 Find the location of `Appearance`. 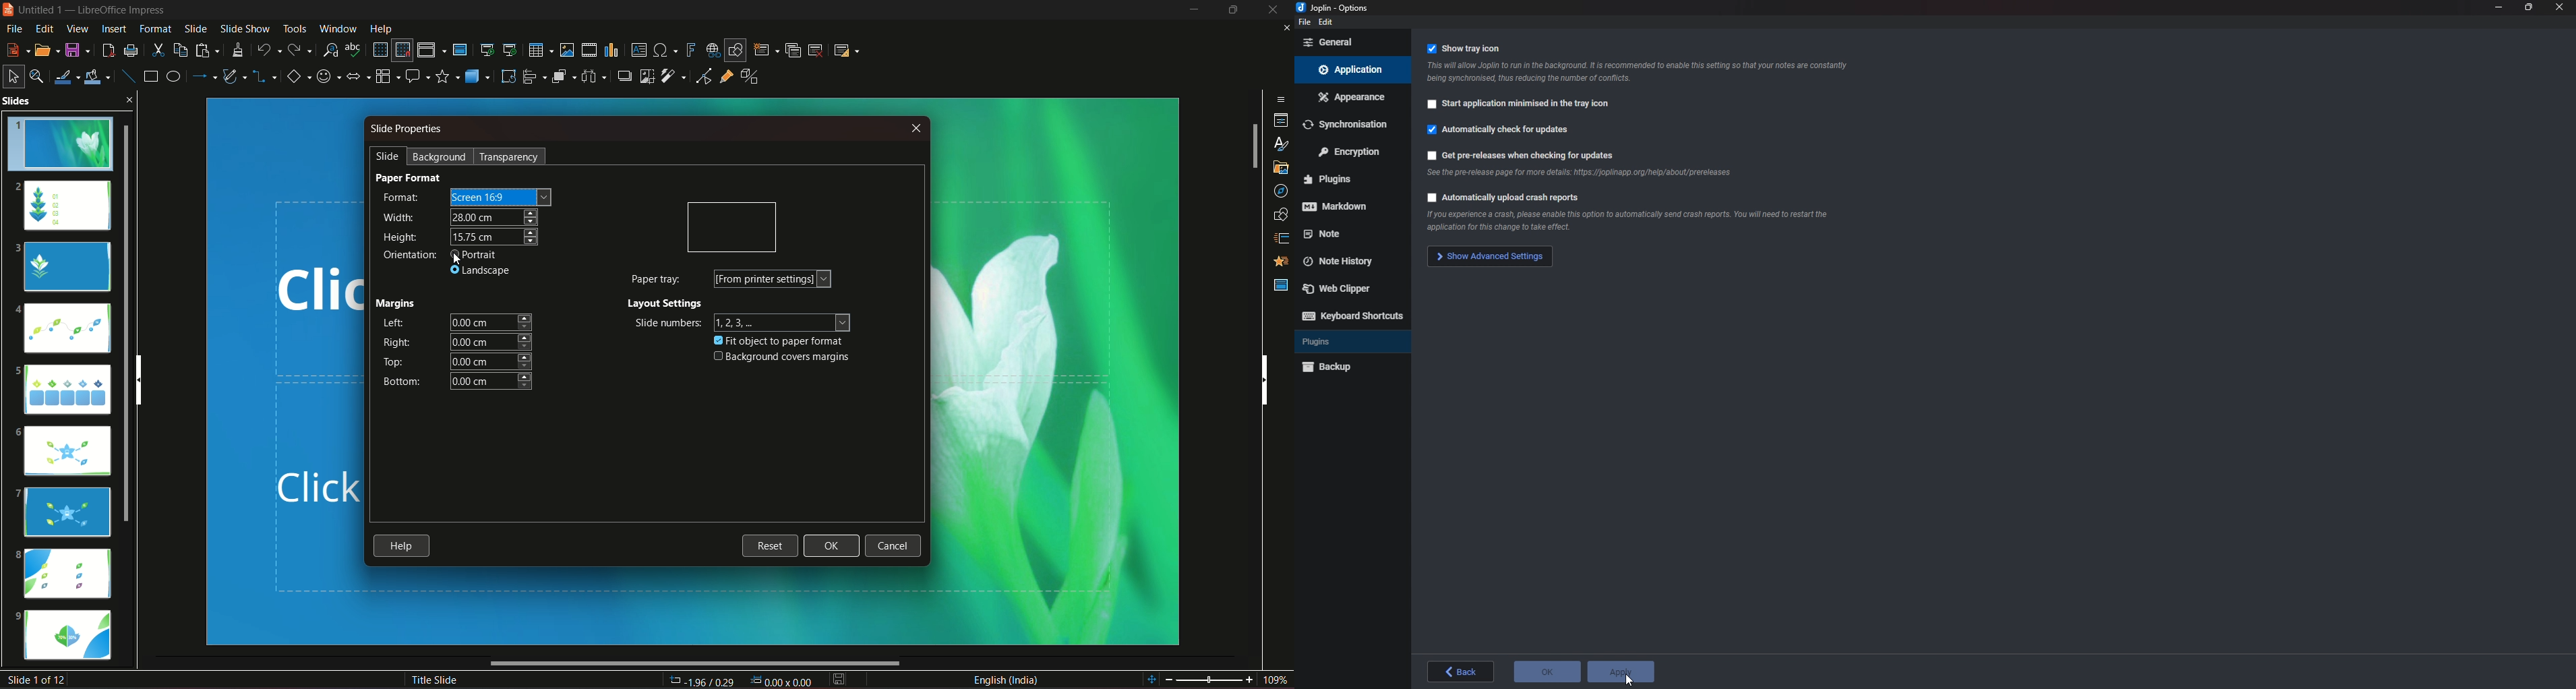

Appearance is located at coordinates (1351, 96).